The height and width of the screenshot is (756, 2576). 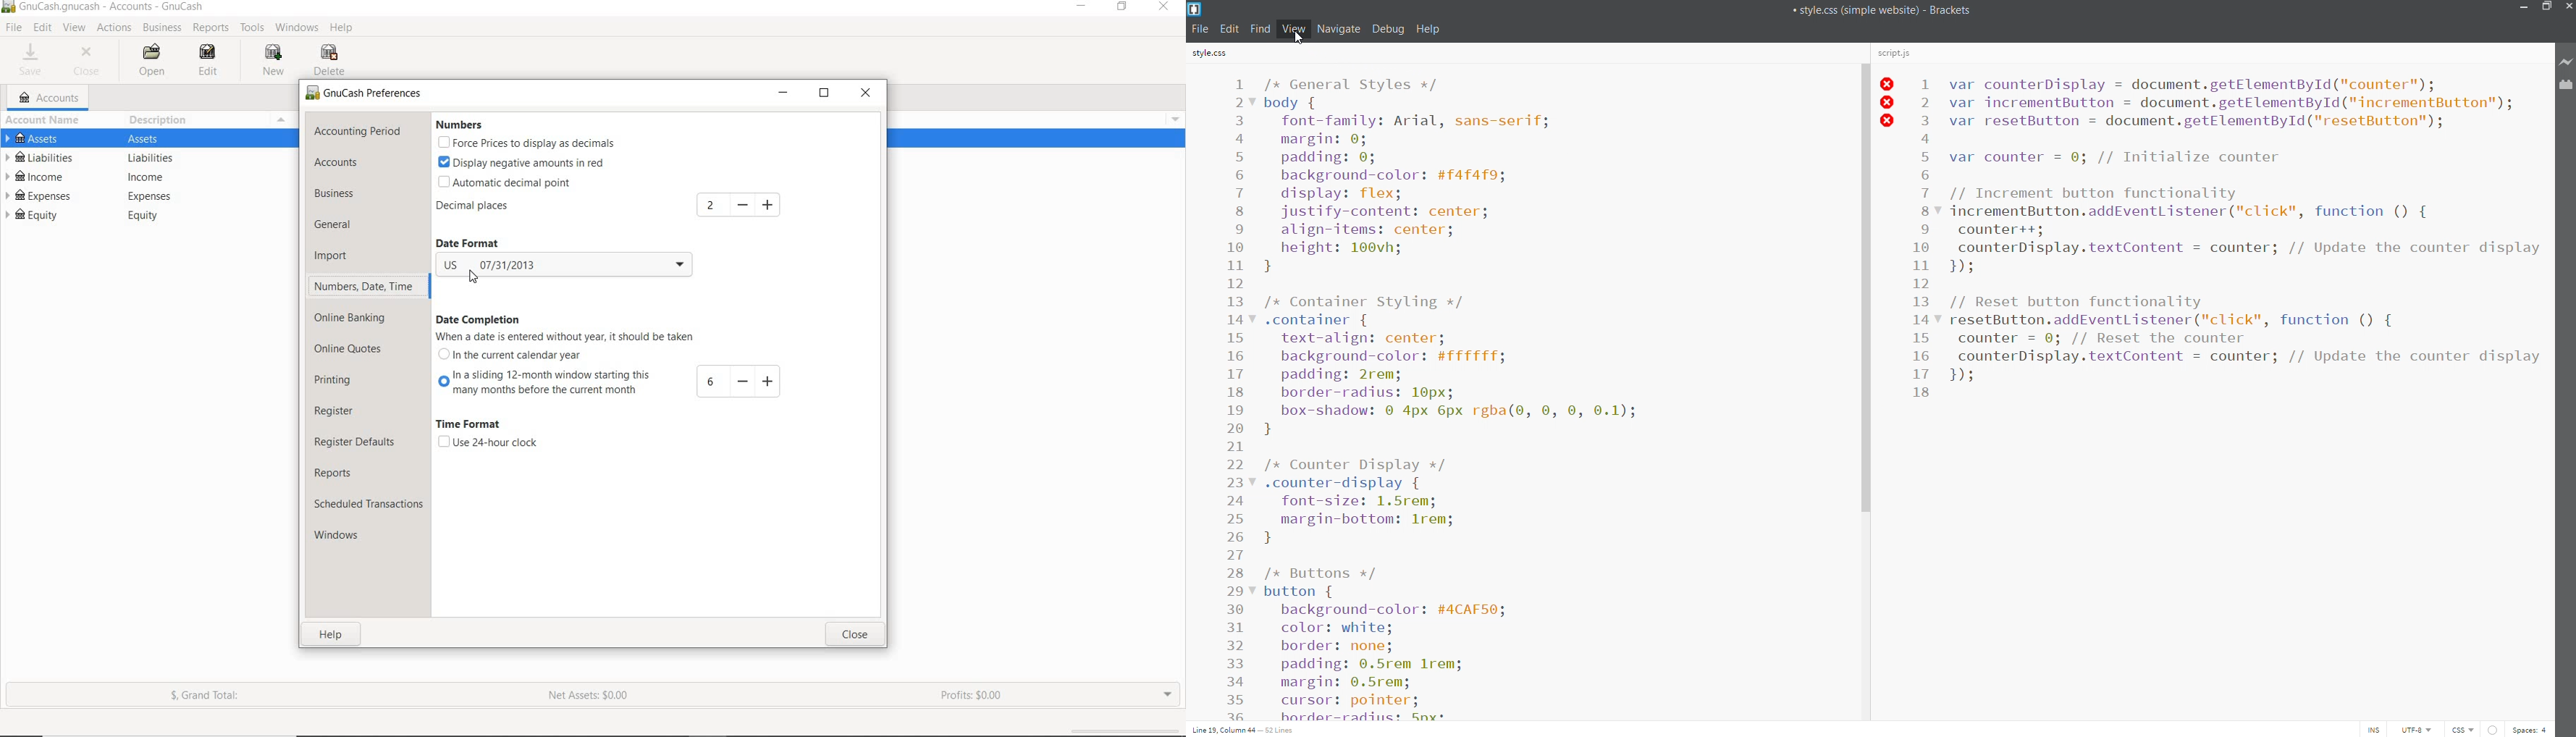 What do you see at coordinates (1237, 398) in the screenshot?
I see `line number` at bounding box center [1237, 398].